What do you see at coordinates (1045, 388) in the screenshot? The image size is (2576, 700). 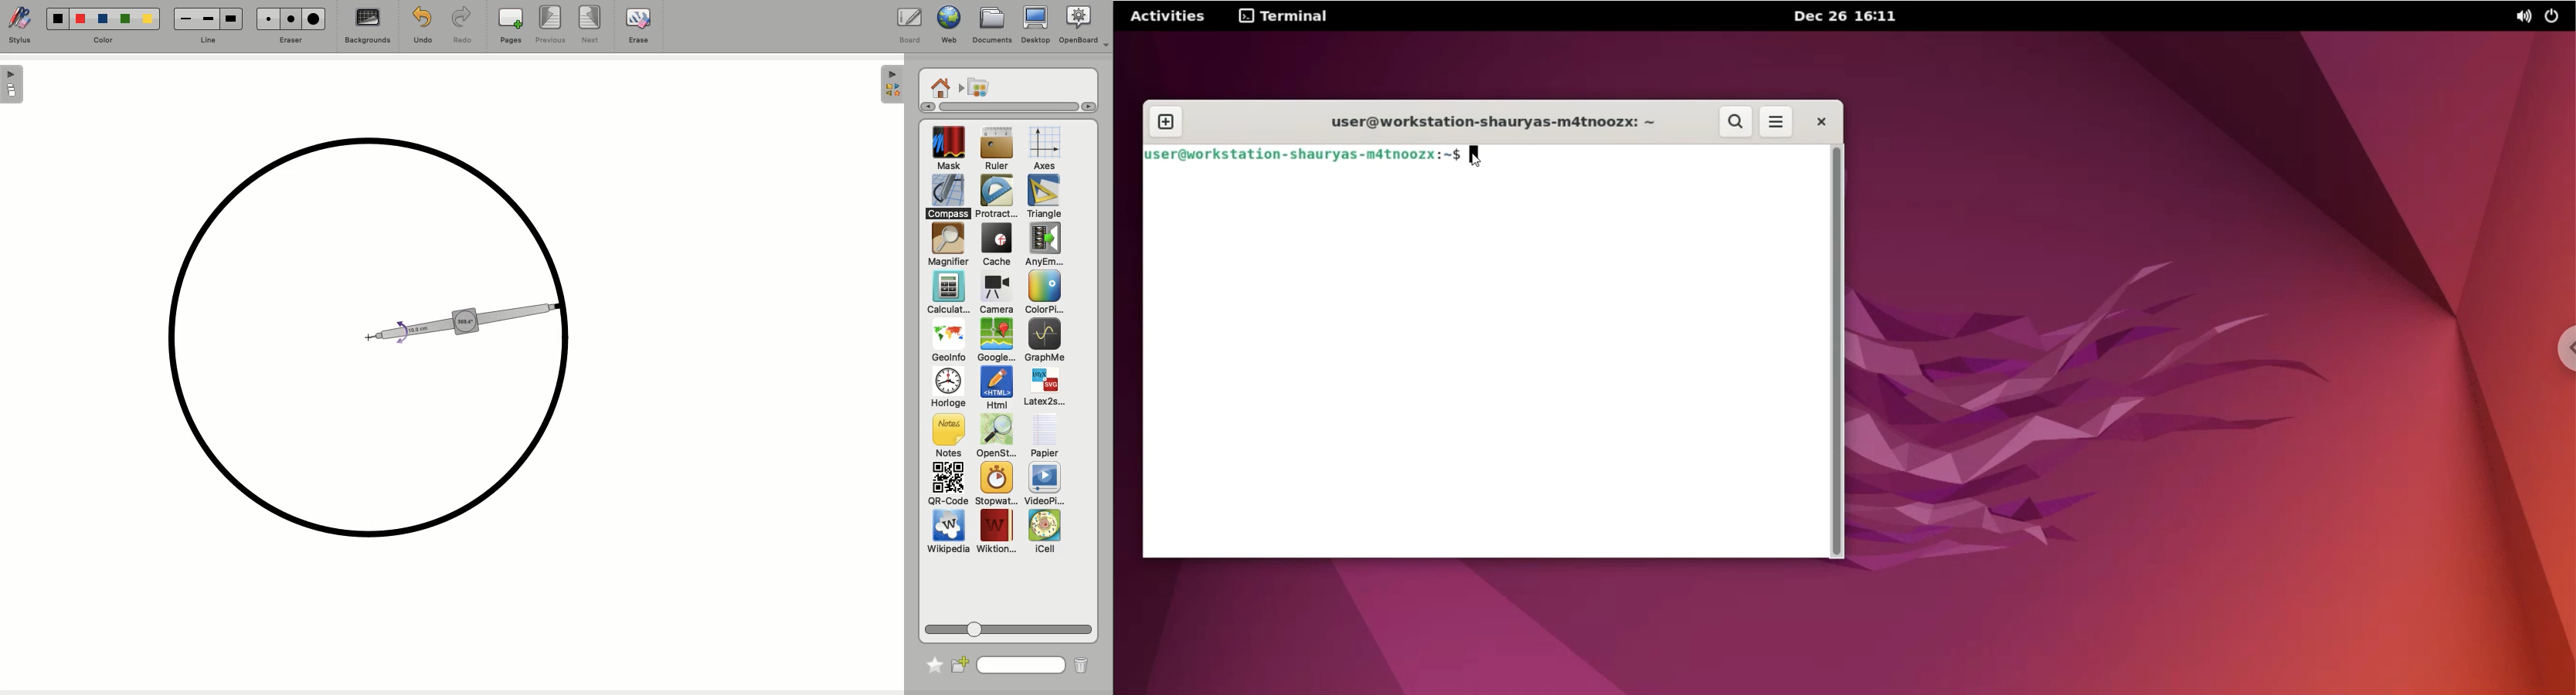 I see `Latex2s` at bounding box center [1045, 388].